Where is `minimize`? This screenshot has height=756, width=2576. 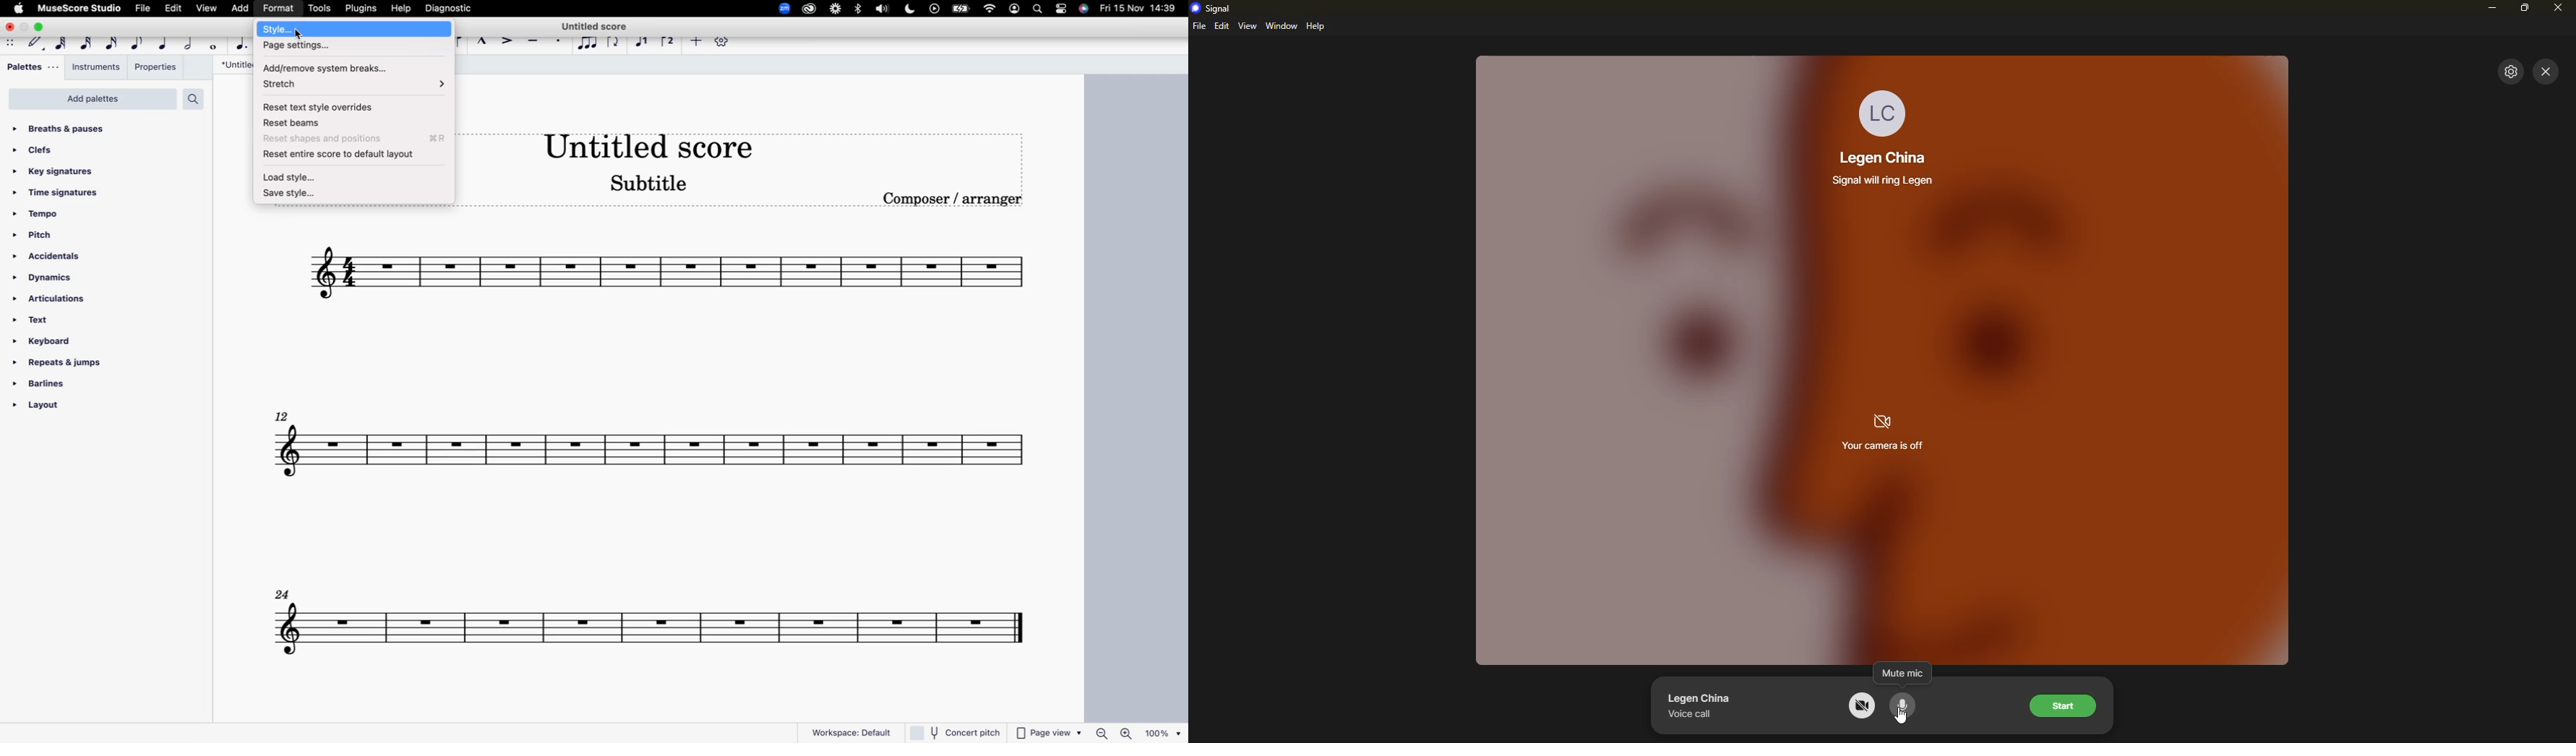 minimize is located at coordinates (25, 28).